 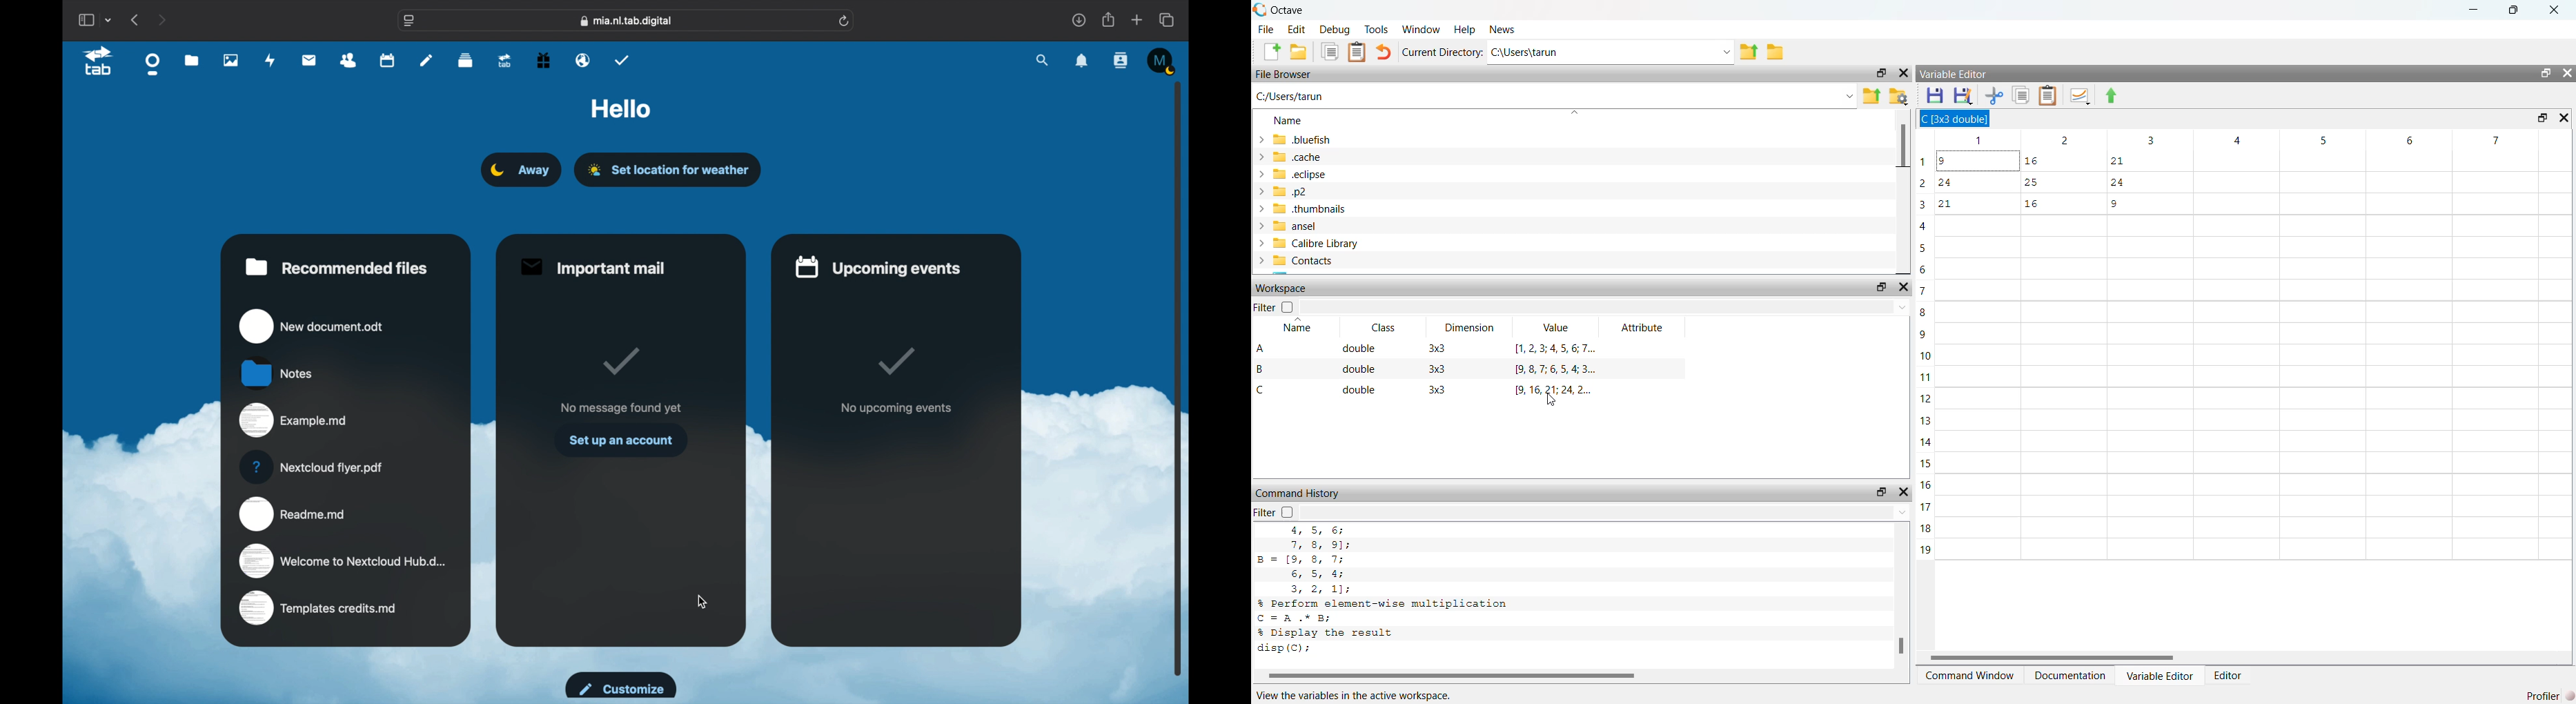 I want to click on hello, so click(x=621, y=108).